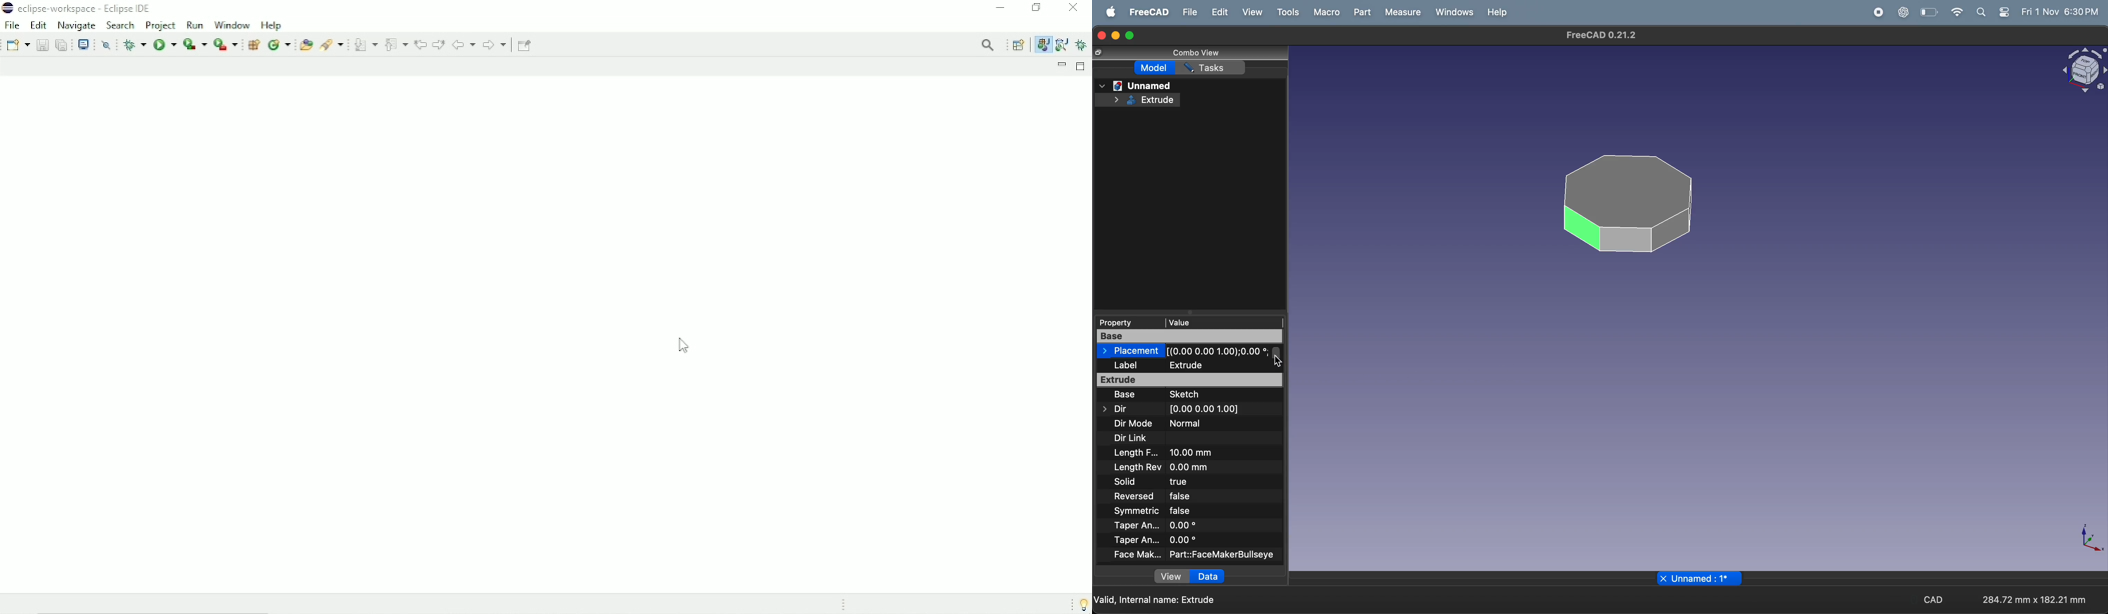 The width and height of the screenshot is (2128, 616). Describe the element at coordinates (1956, 12) in the screenshot. I see `wifi` at that location.